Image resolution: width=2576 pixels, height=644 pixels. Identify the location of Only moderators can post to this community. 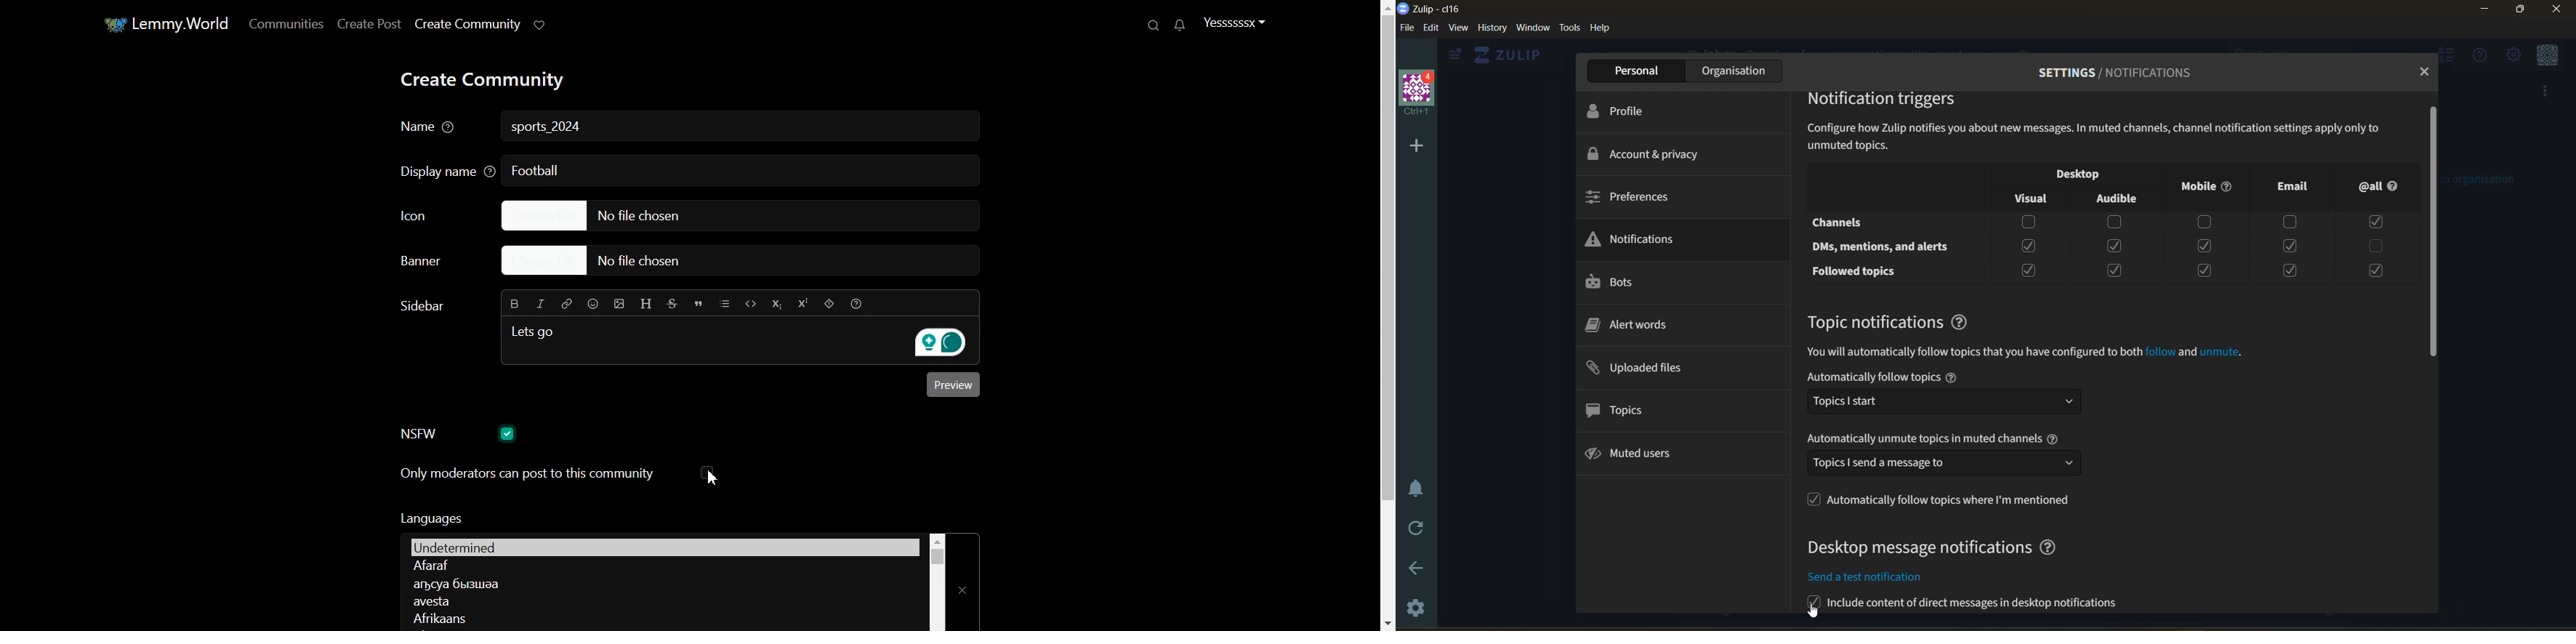
(558, 474).